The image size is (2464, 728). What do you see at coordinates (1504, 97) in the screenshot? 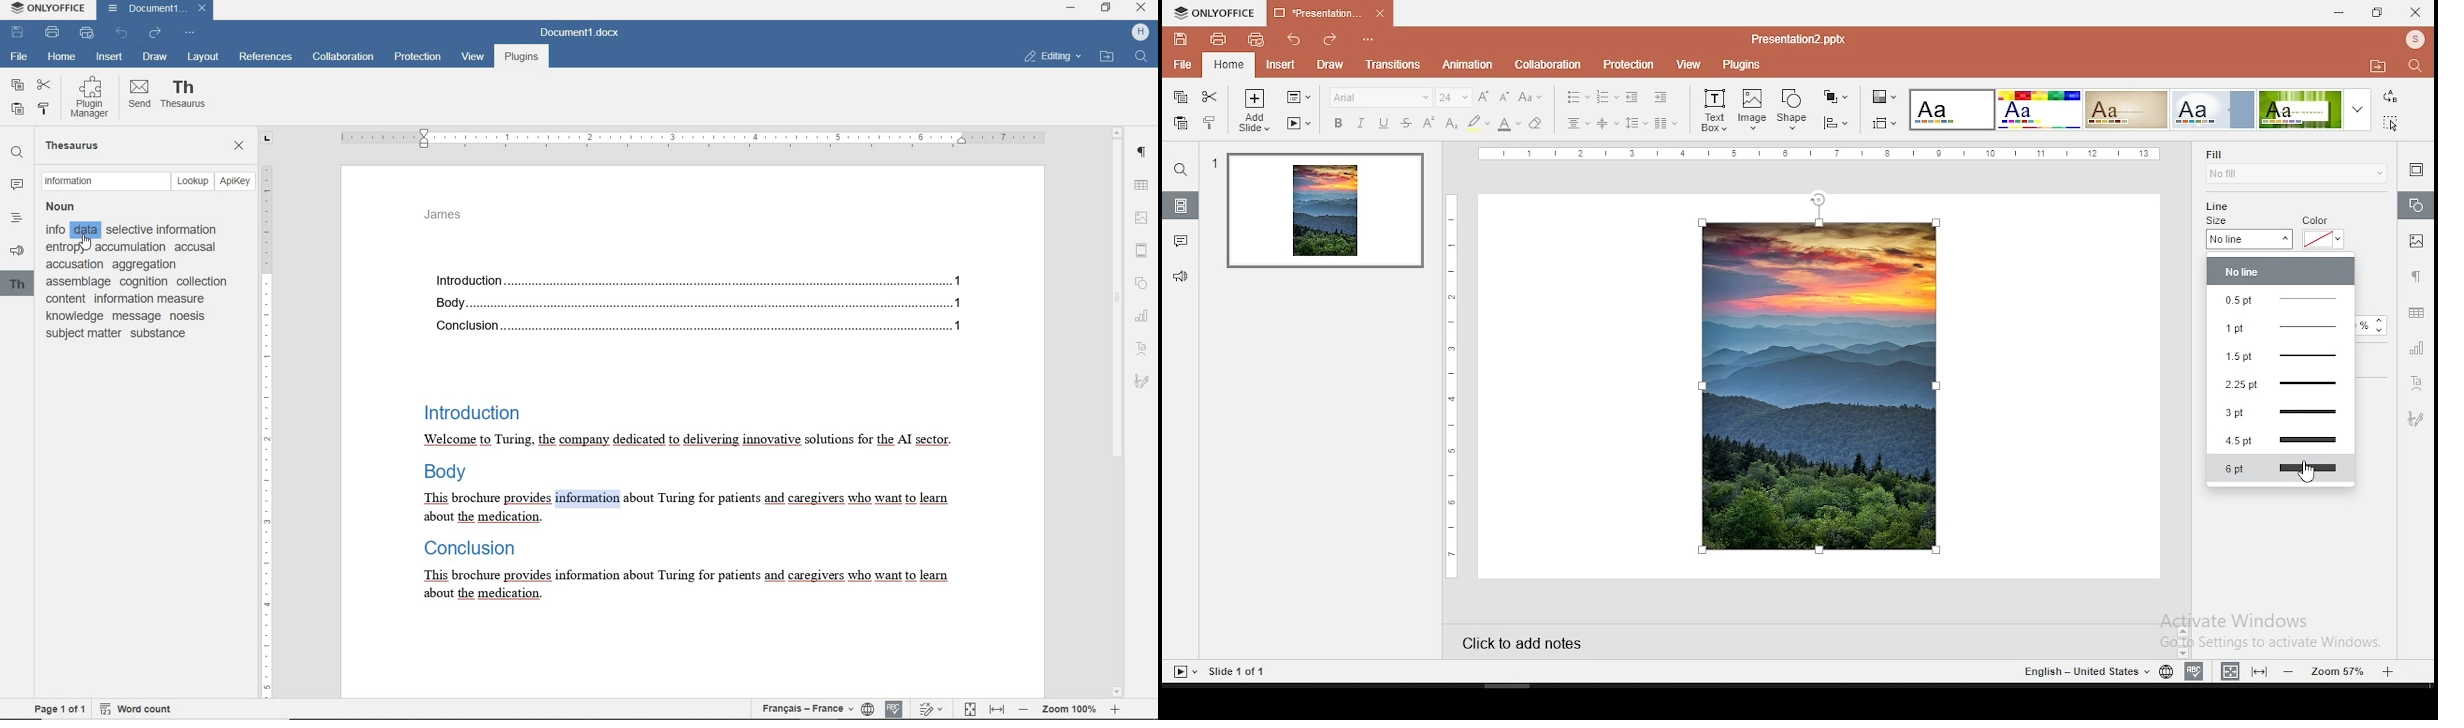
I see `decrease font size` at bounding box center [1504, 97].